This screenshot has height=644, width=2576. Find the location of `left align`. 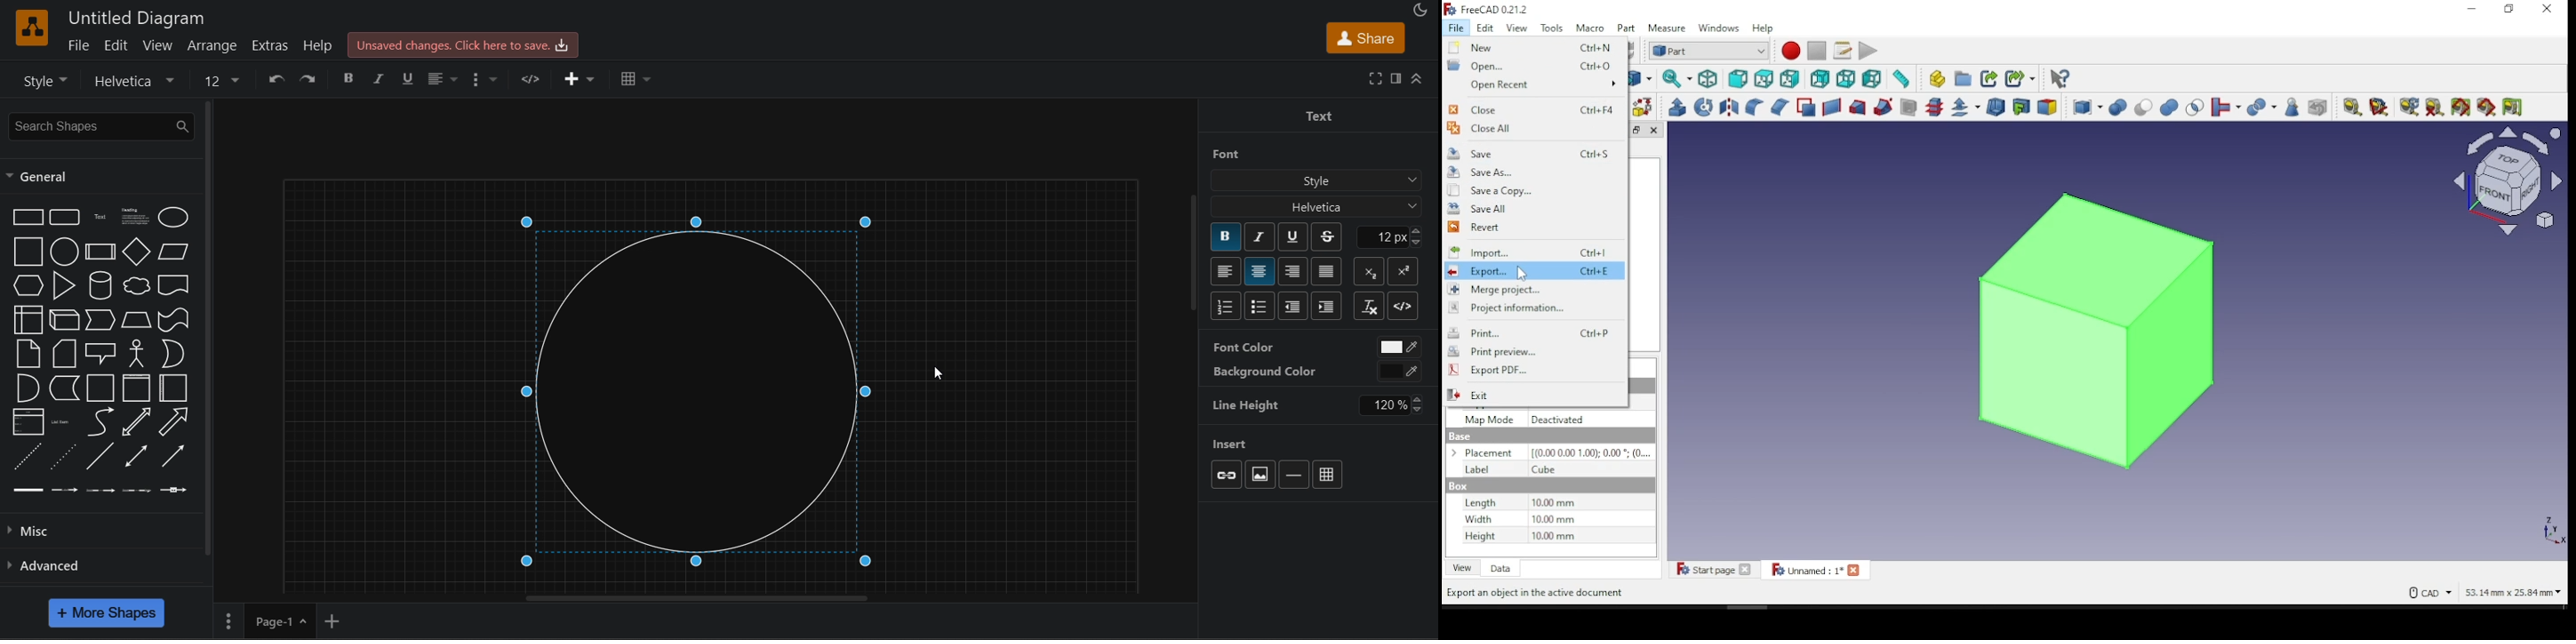

left align is located at coordinates (1225, 271).